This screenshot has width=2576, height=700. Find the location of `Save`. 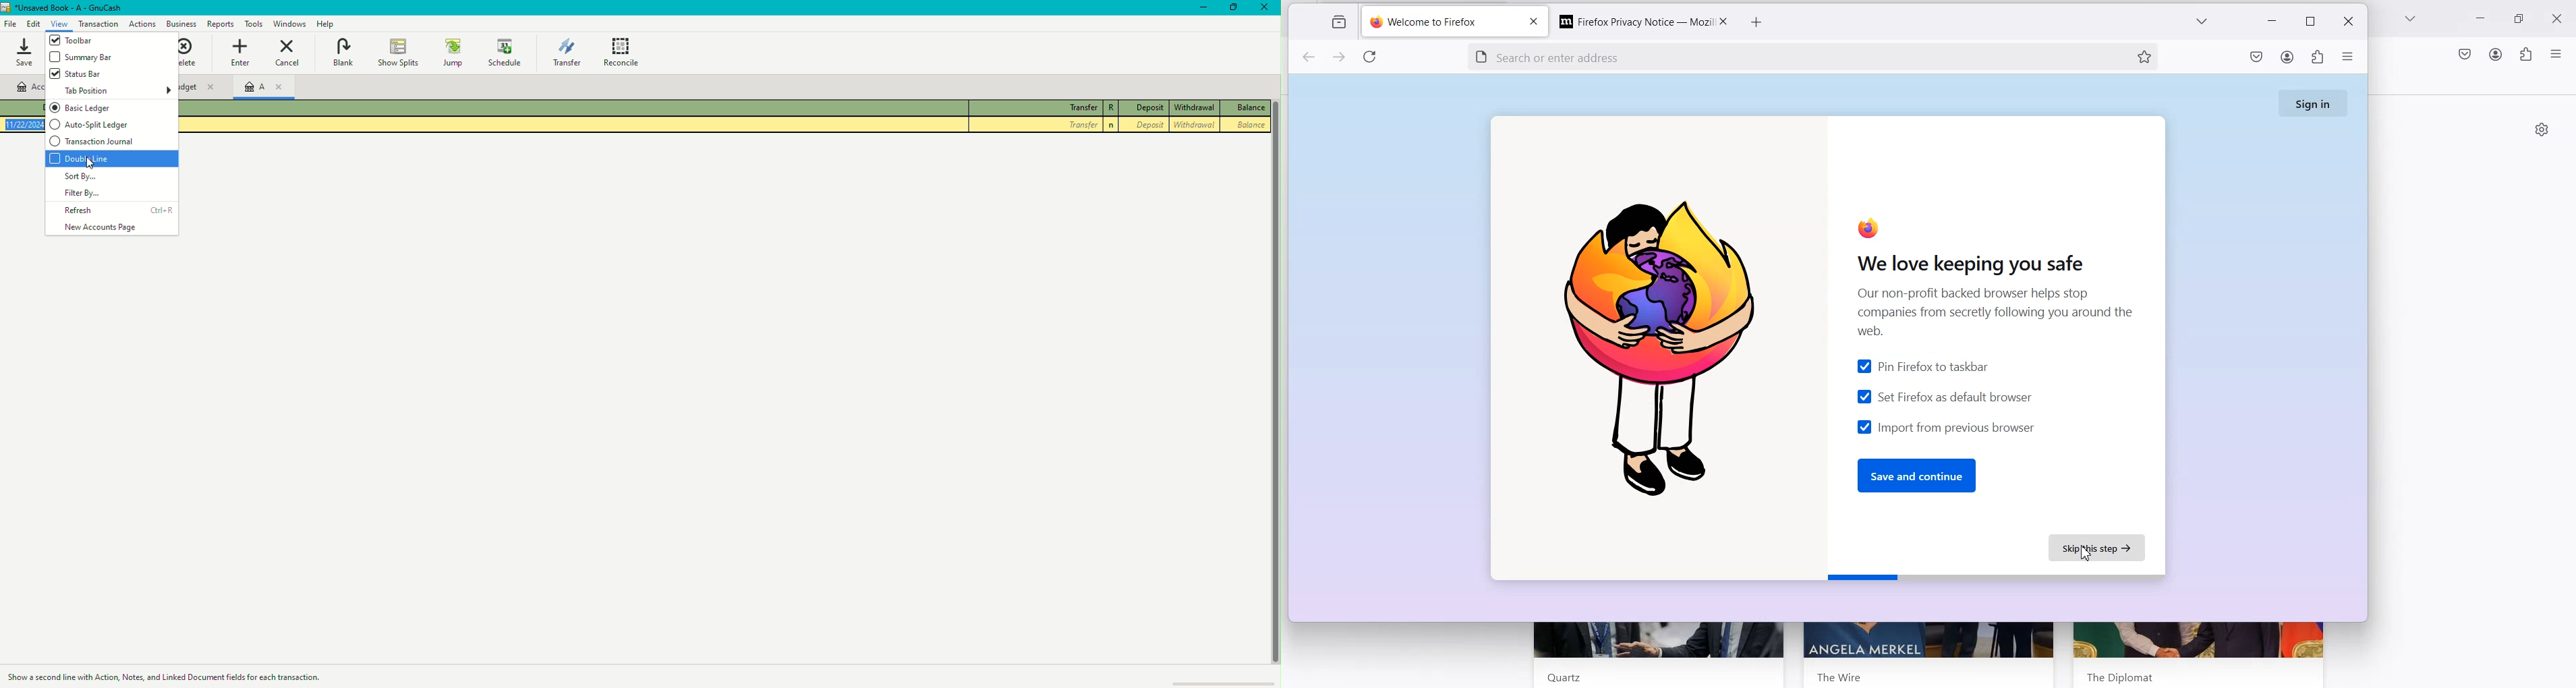

Save is located at coordinates (27, 53).